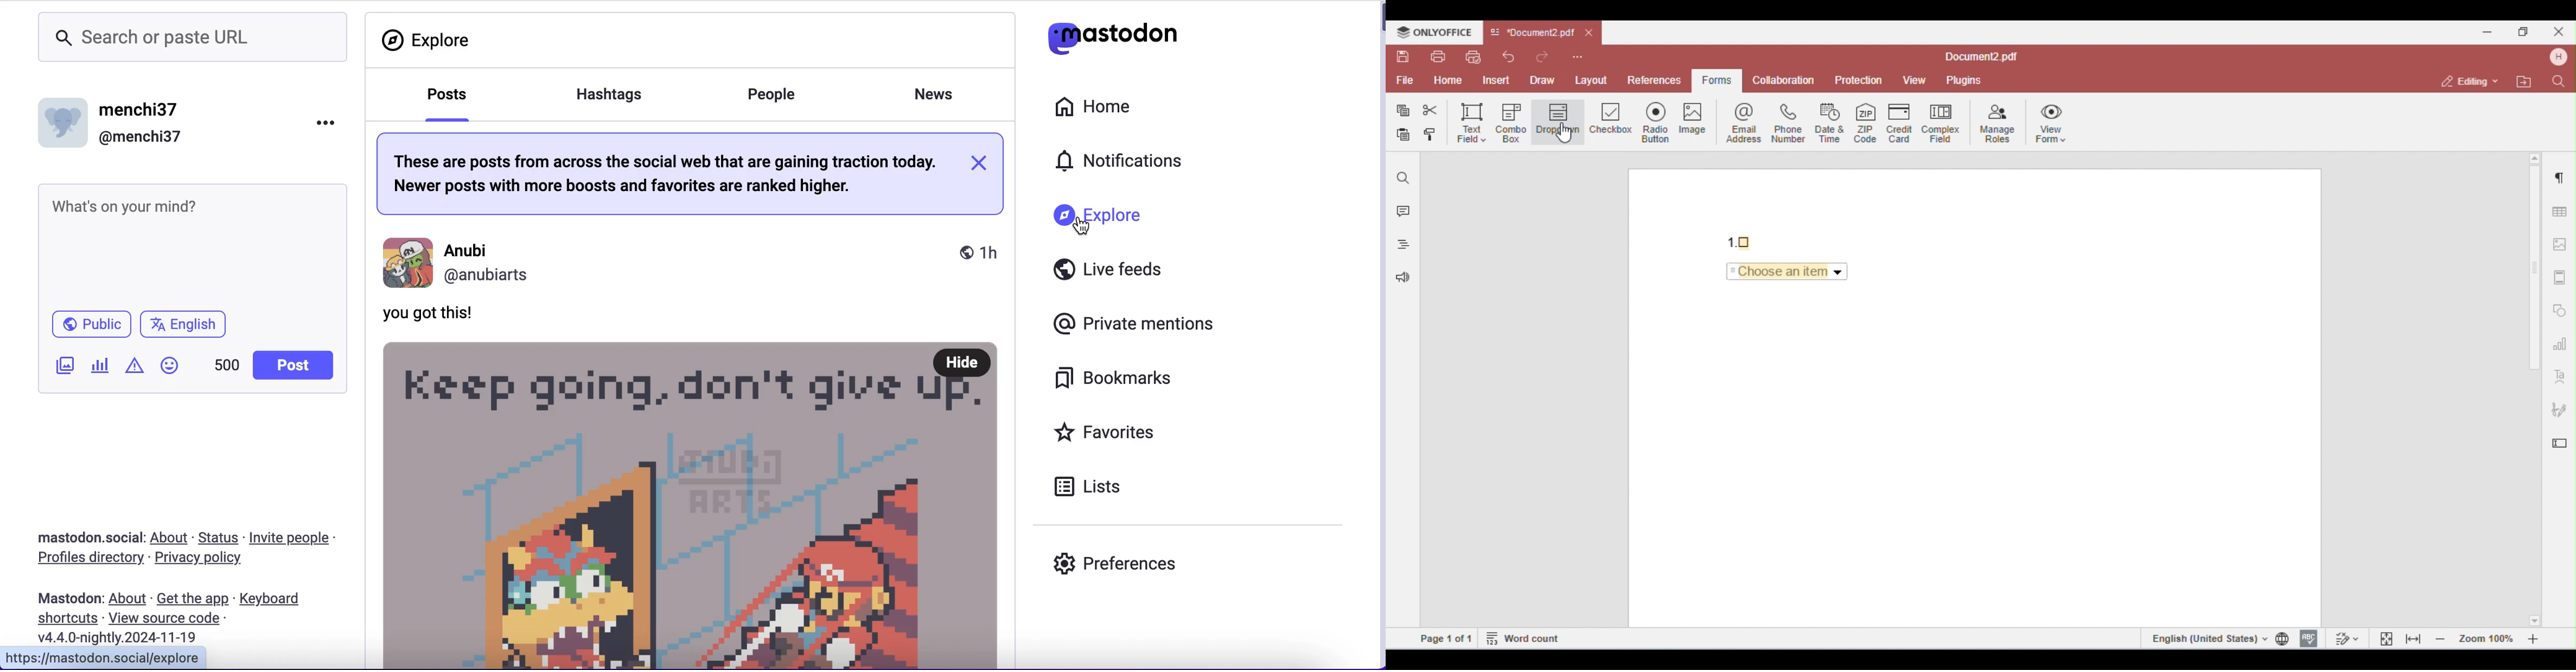 Image resolution: width=2576 pixels, height=672 pixels. Describe the element at coordinates (407, 263) in the screenshot. I see `profile photo` at that location.